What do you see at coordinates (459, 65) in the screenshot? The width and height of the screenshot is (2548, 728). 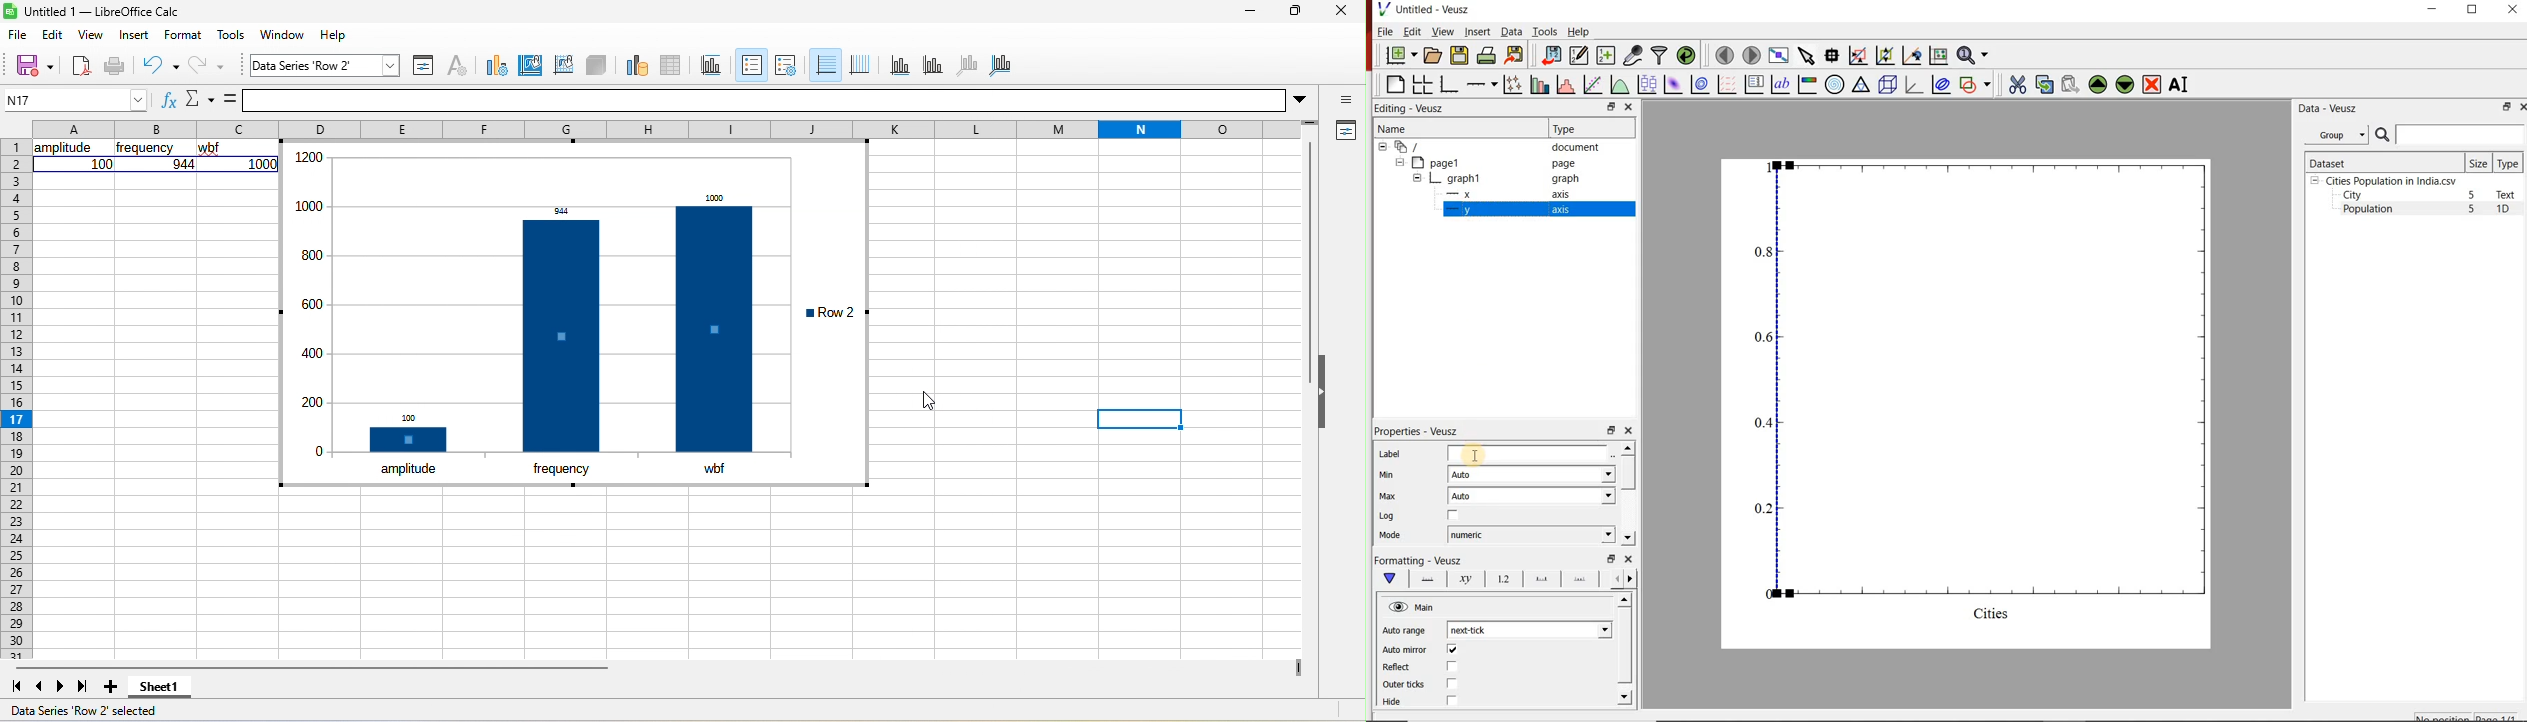 I see `character` at bounding box center [459, 65].